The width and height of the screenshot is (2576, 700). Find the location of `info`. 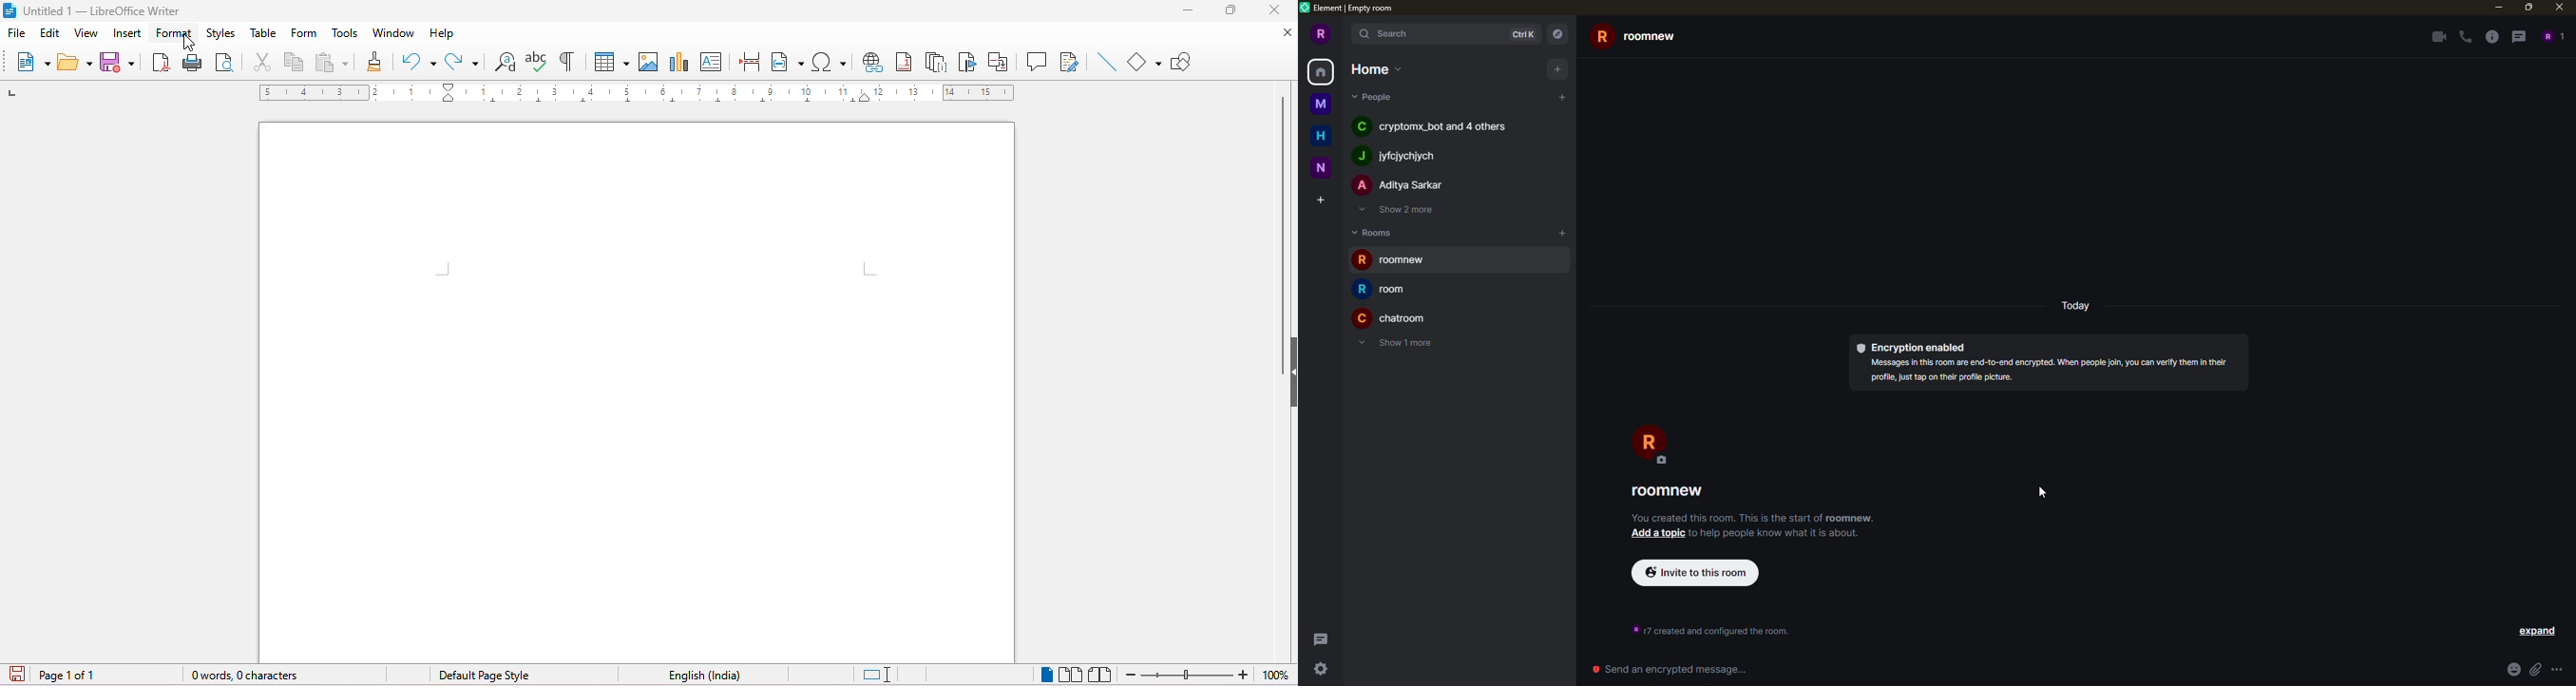

info is located at coordinates (2058, 370).